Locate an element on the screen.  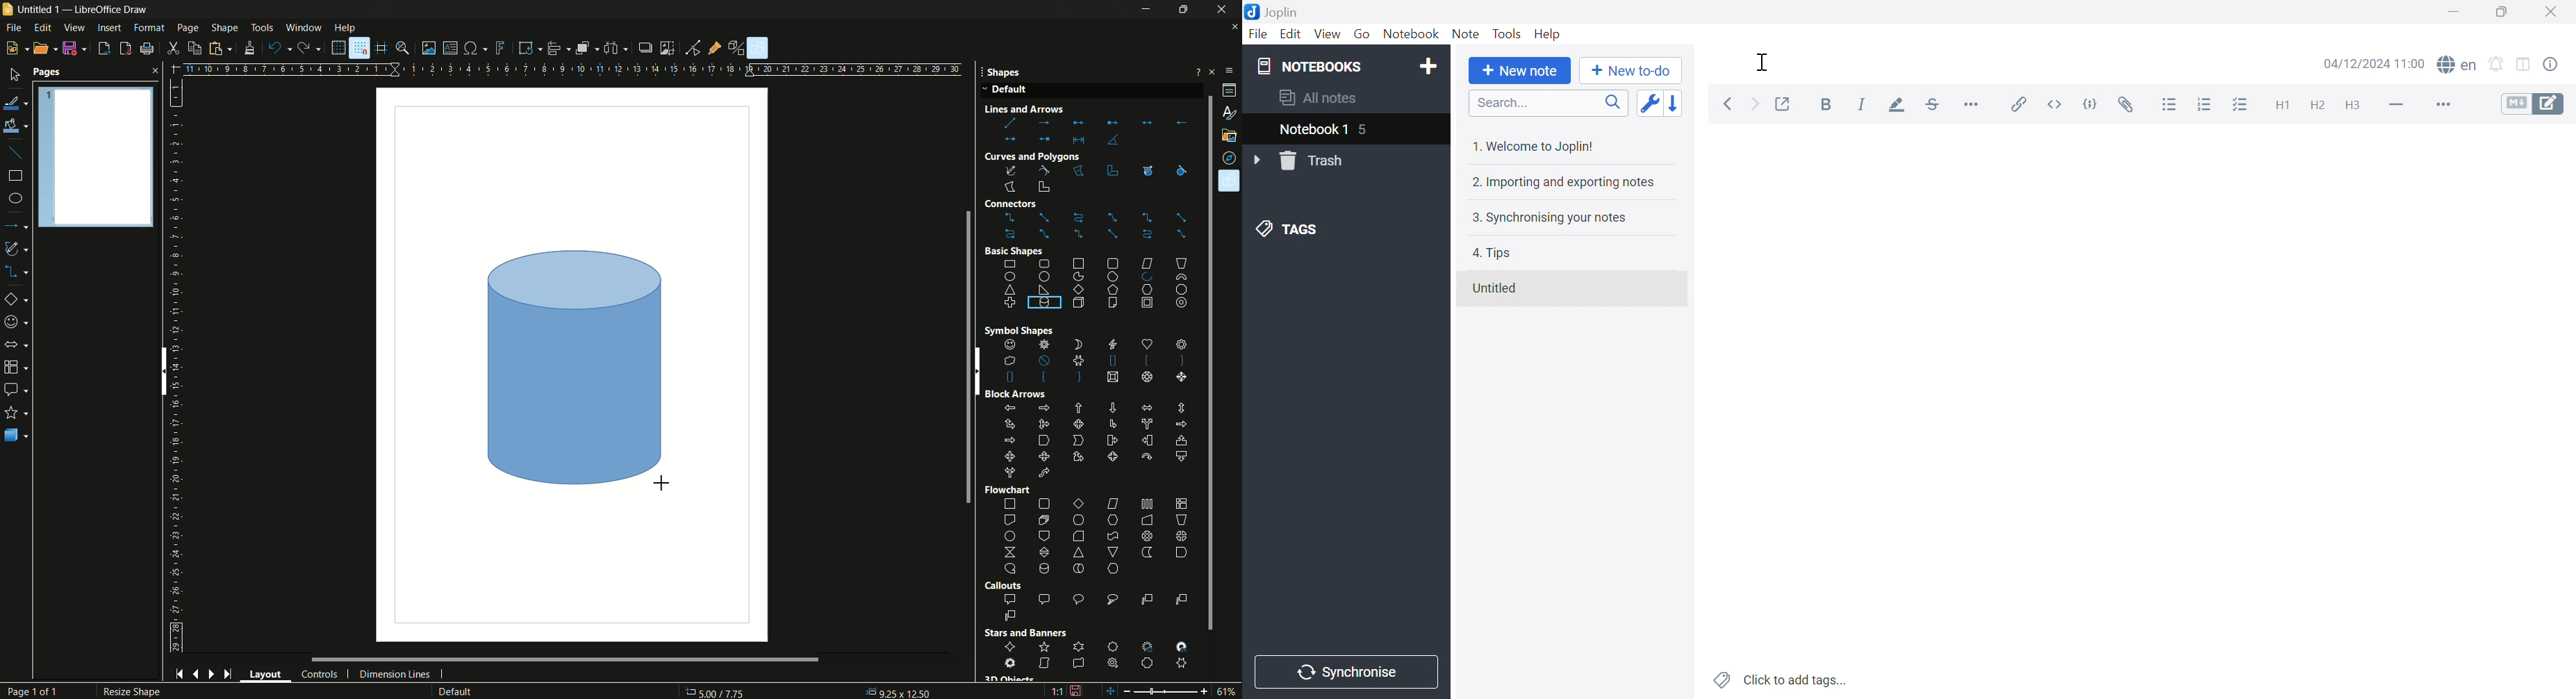
Forward is located at coordinates (1753, 106).